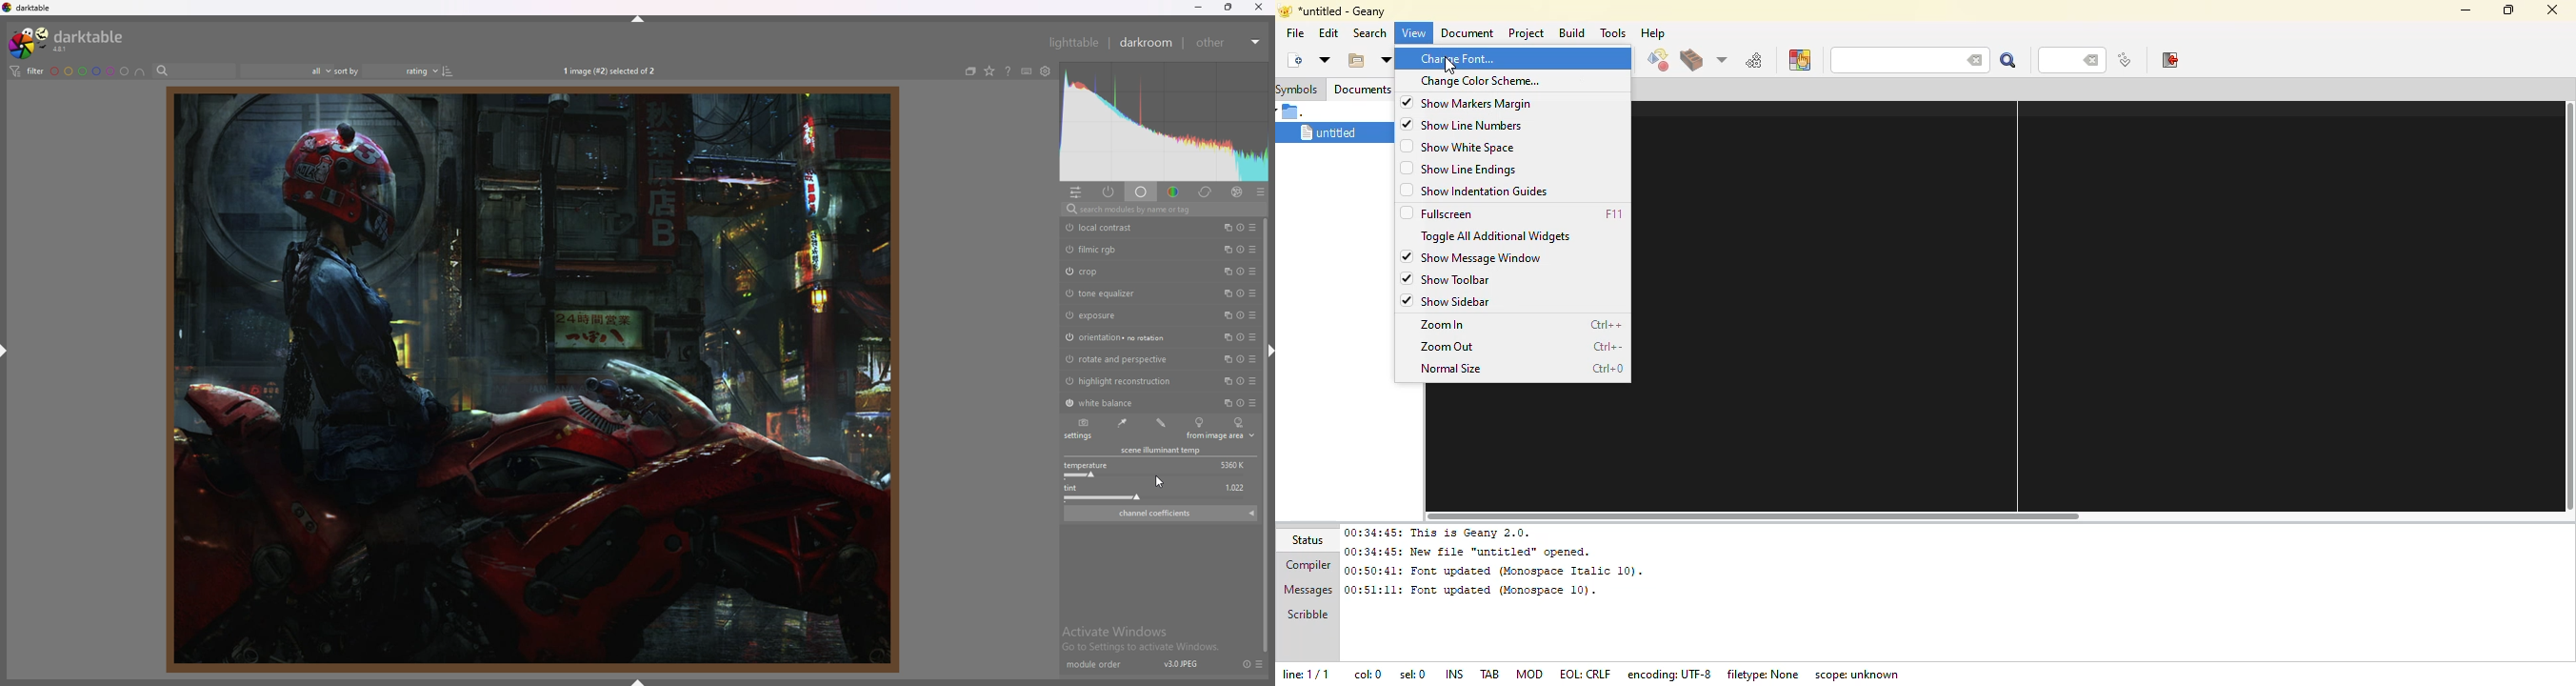  I want to click on quick access panel, so click(1076, 192).